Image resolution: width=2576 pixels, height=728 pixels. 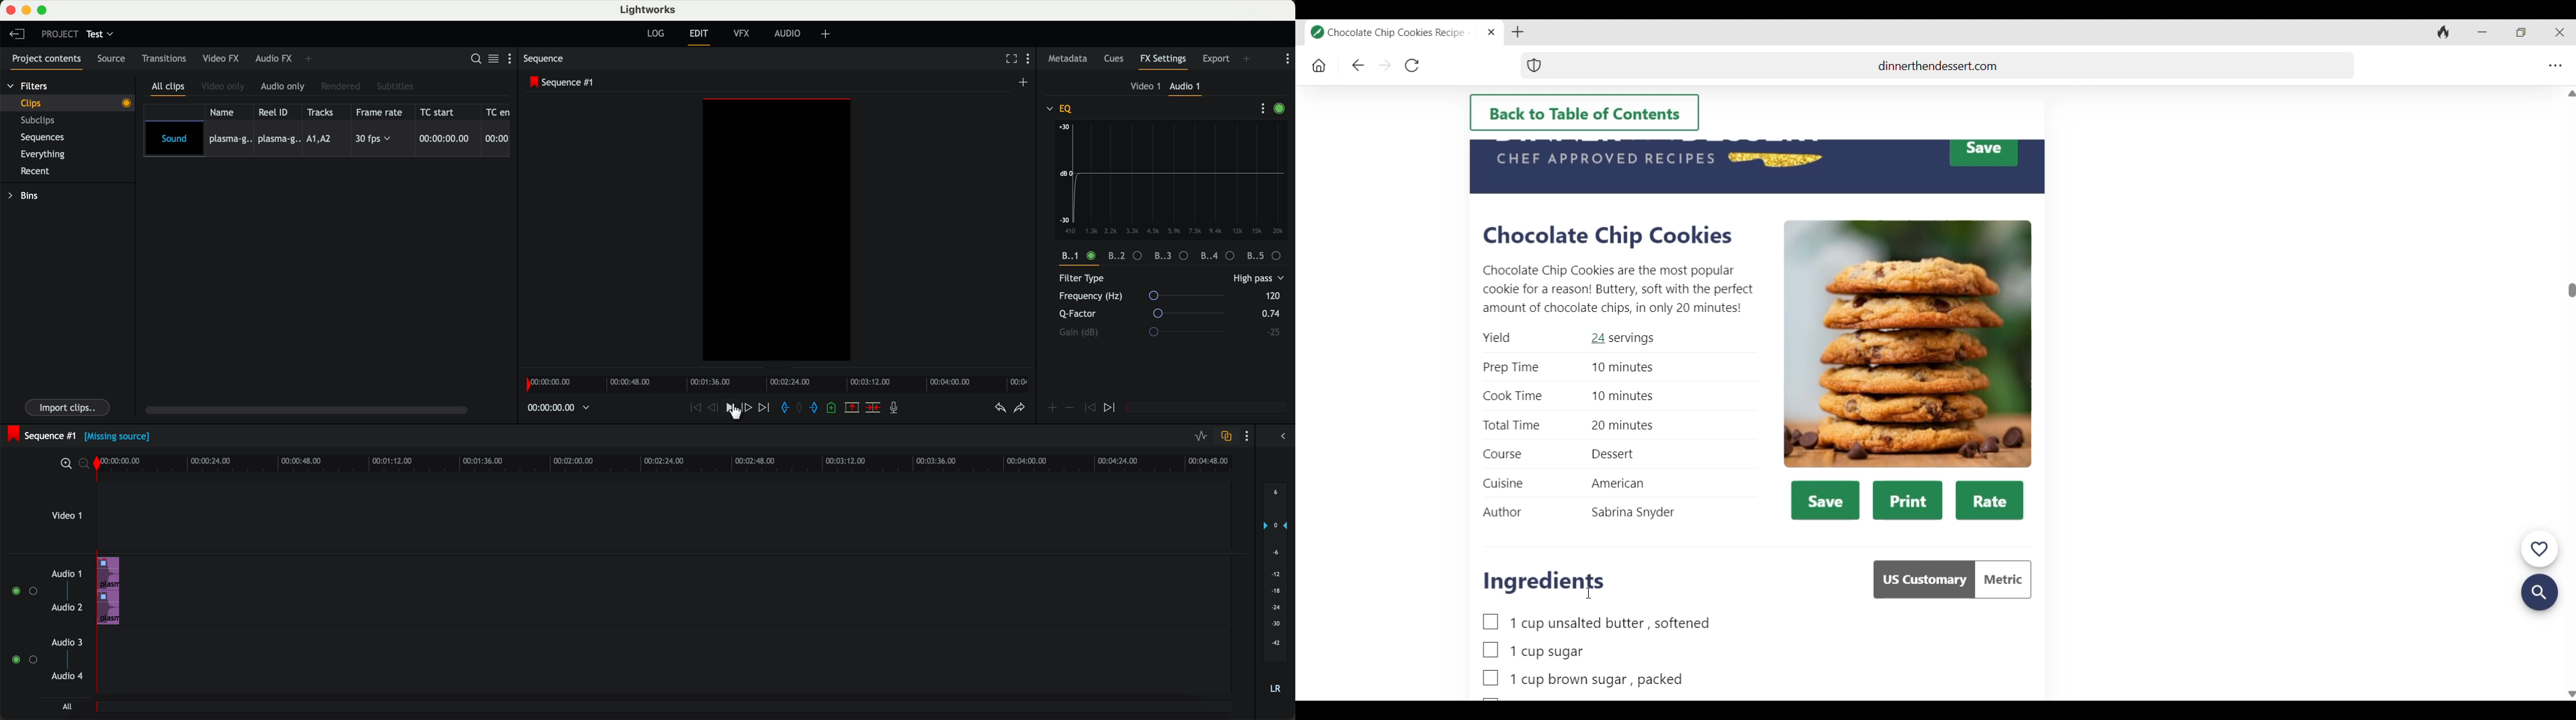 What do you see at coordinates (2539, 550) in the screenshot?
I see `Add to favorites` at bounding box center [2539, 550].